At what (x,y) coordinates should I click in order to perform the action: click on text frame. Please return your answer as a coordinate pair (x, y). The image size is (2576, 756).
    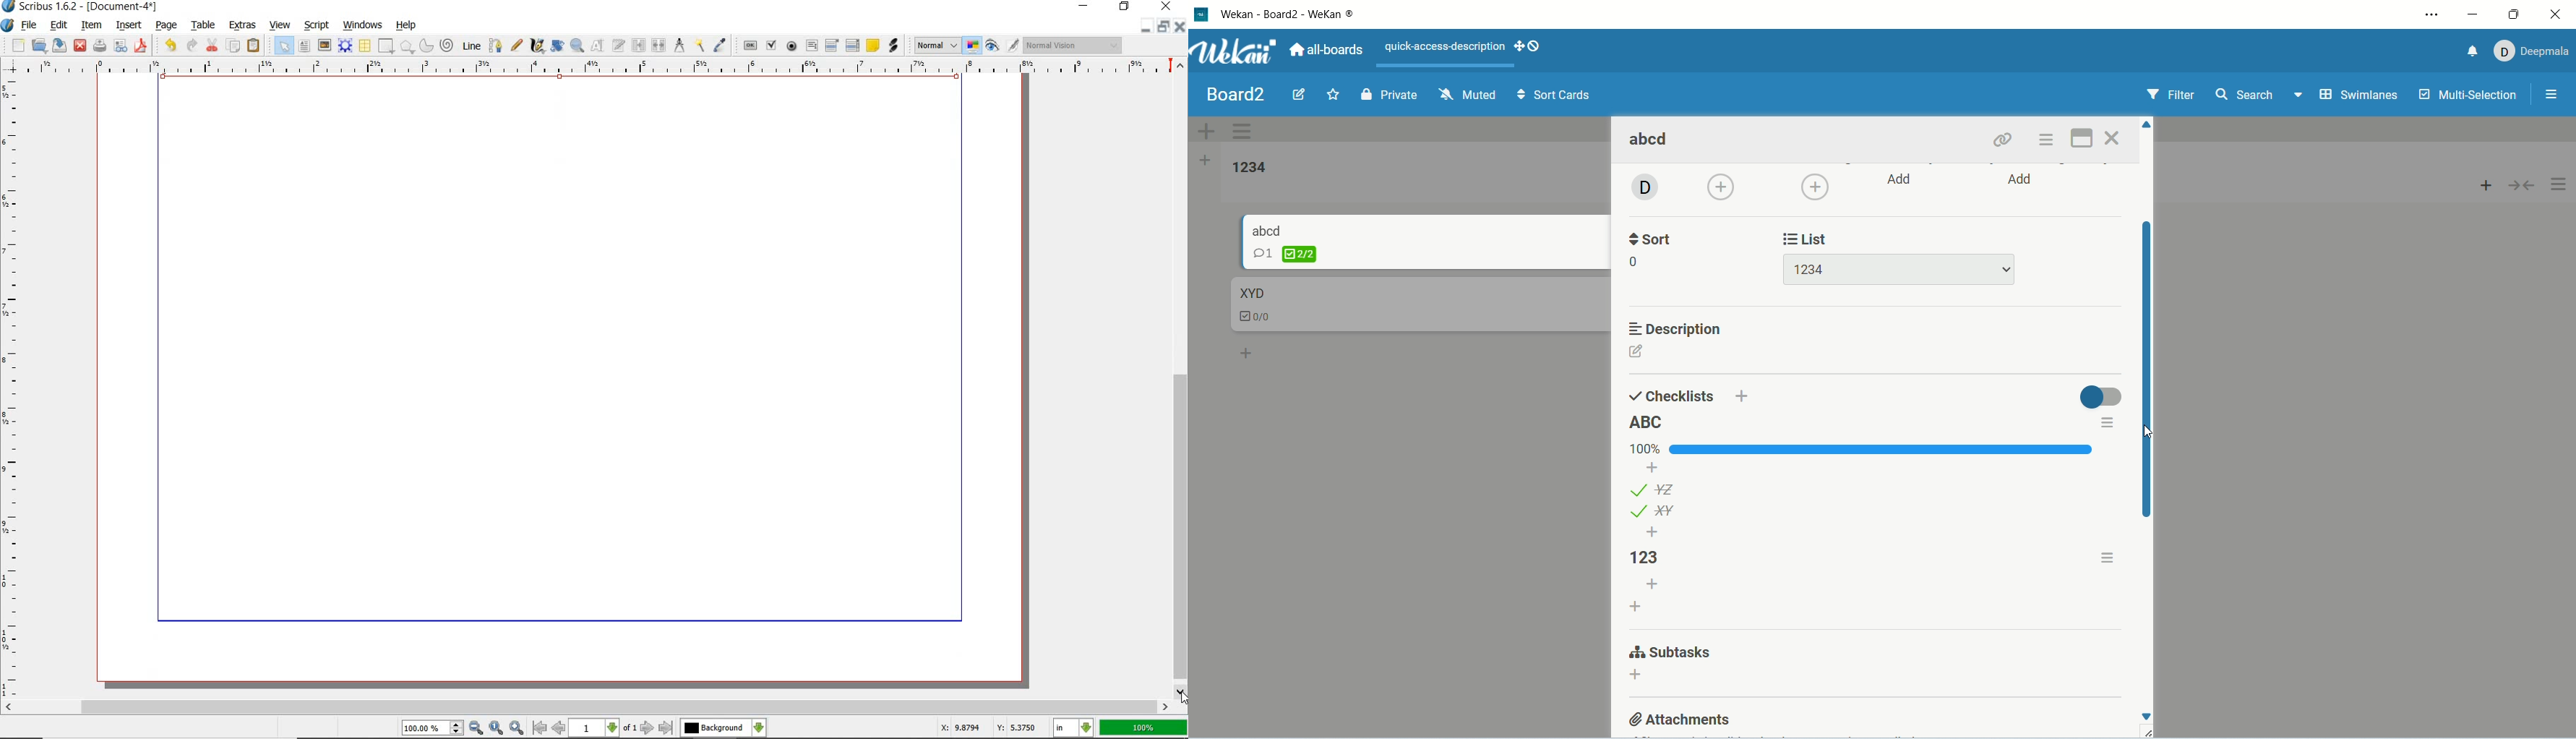
    Looking at the image, I should click on (305, 47).